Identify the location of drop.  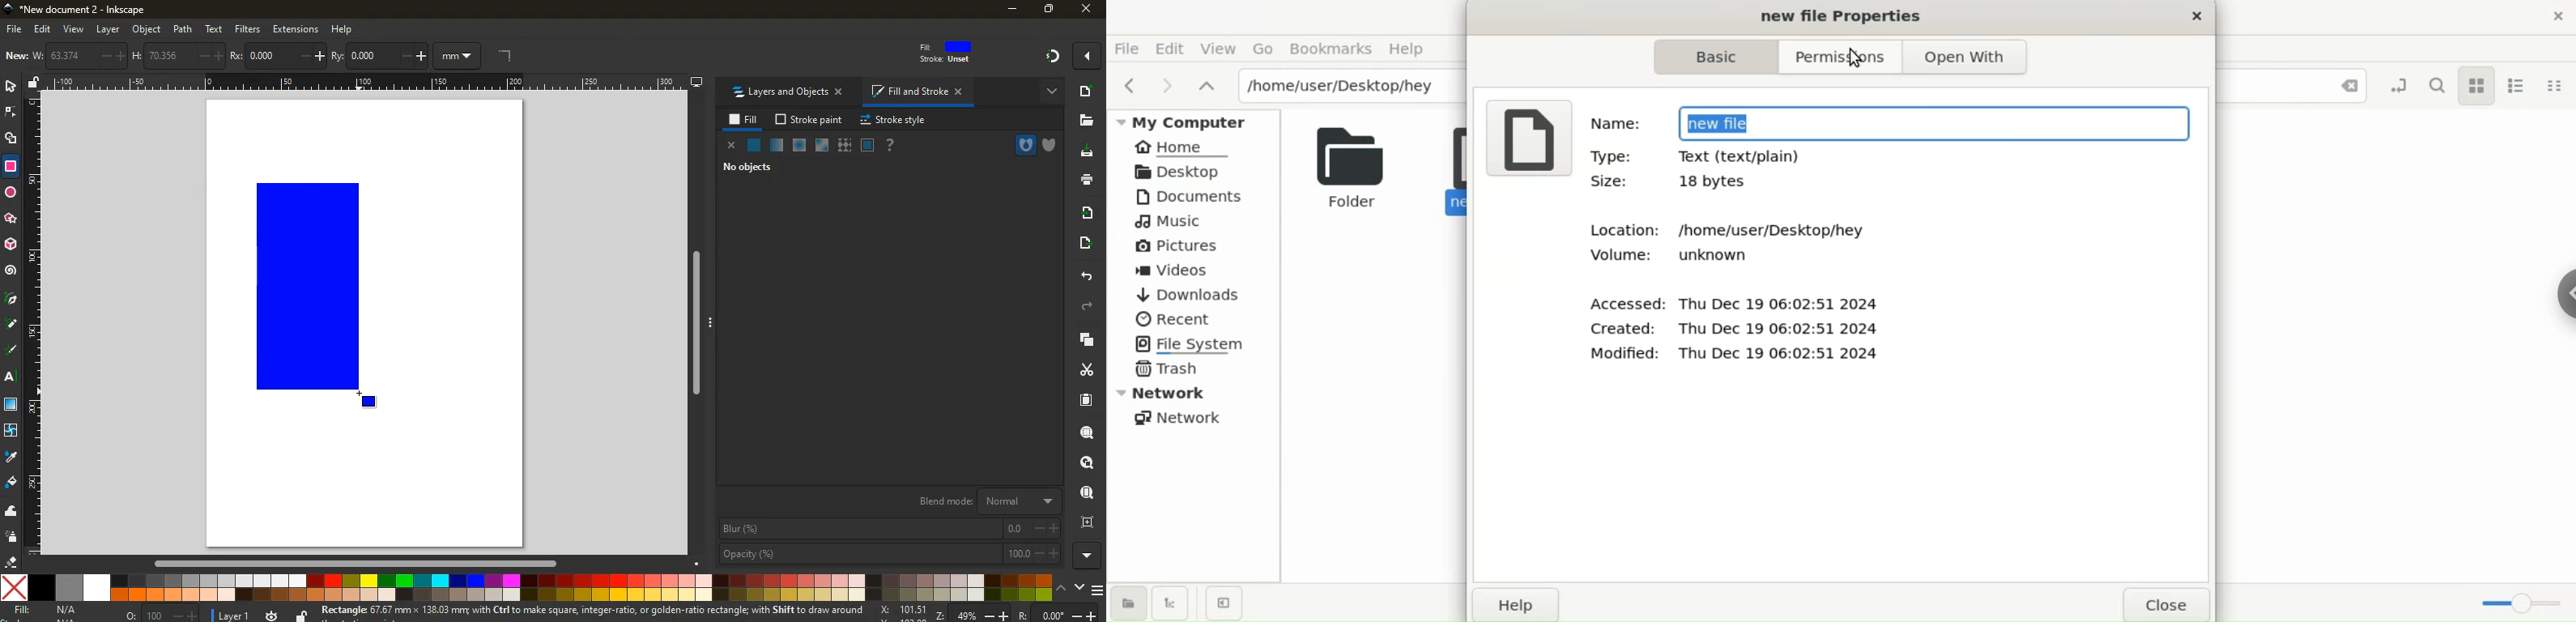
(12, 456).